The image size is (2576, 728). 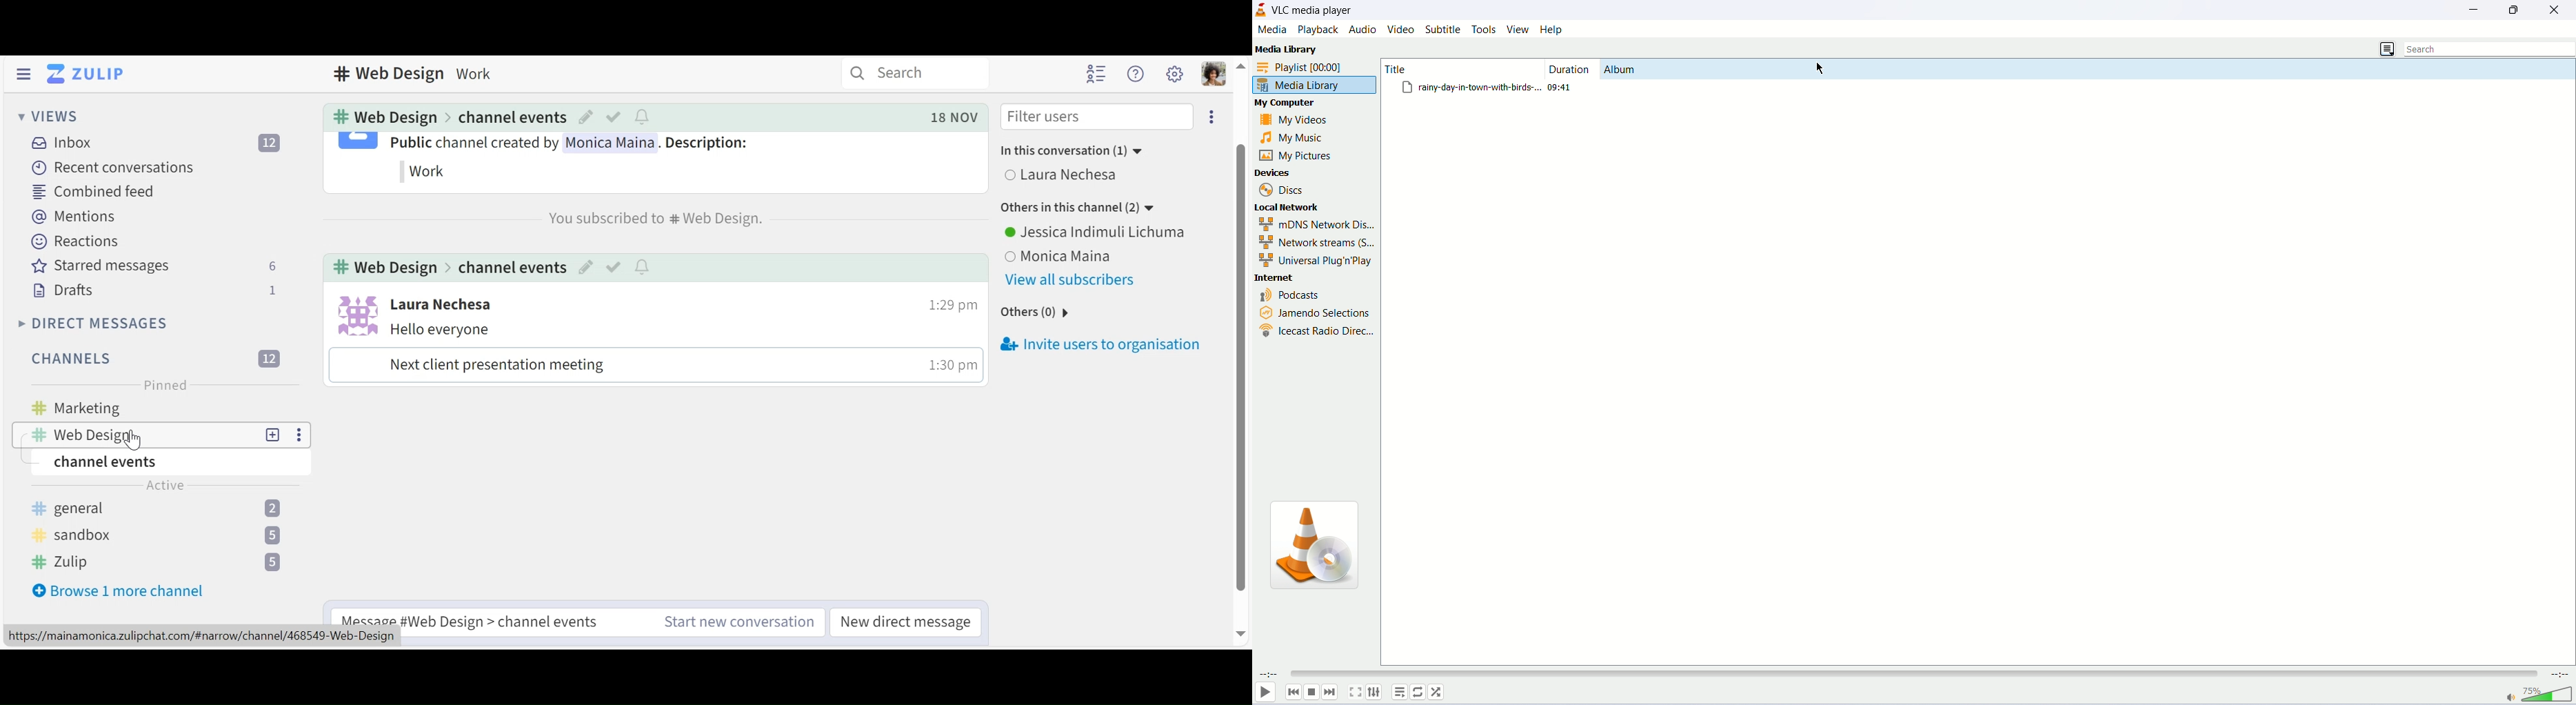 I want to click on # Web Design Work, so click(x=420, y=75).